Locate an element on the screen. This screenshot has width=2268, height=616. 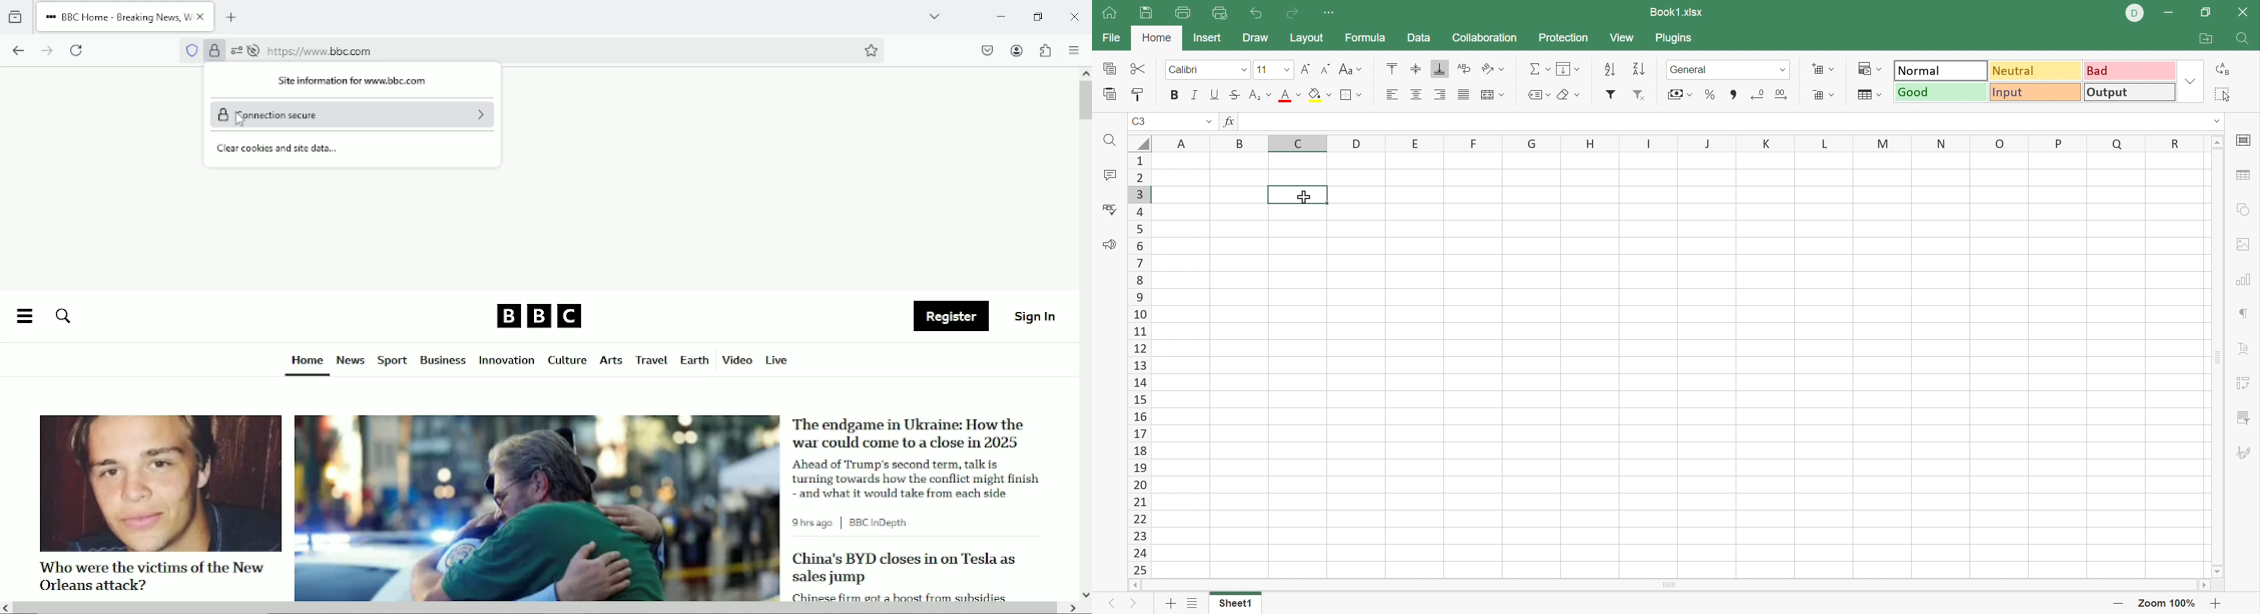
Scroll Down is located at coordinates (2218, 573).